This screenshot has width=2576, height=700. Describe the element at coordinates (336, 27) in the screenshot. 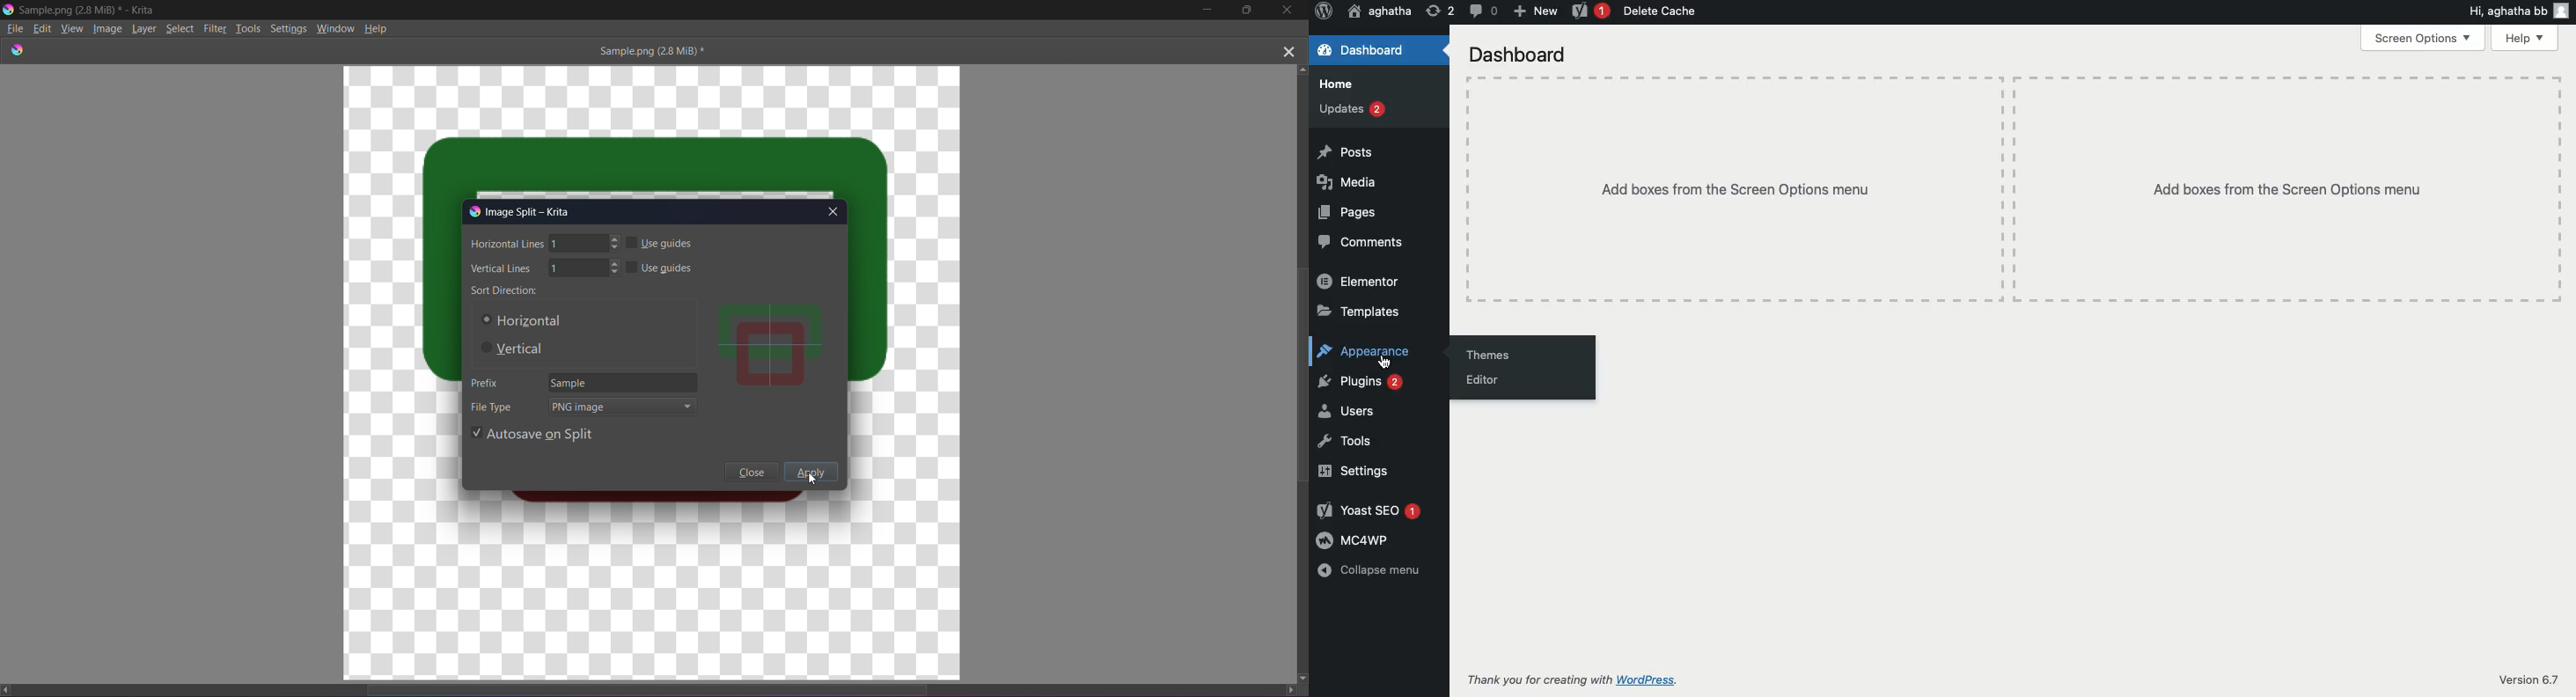

I see `Window` at that location.